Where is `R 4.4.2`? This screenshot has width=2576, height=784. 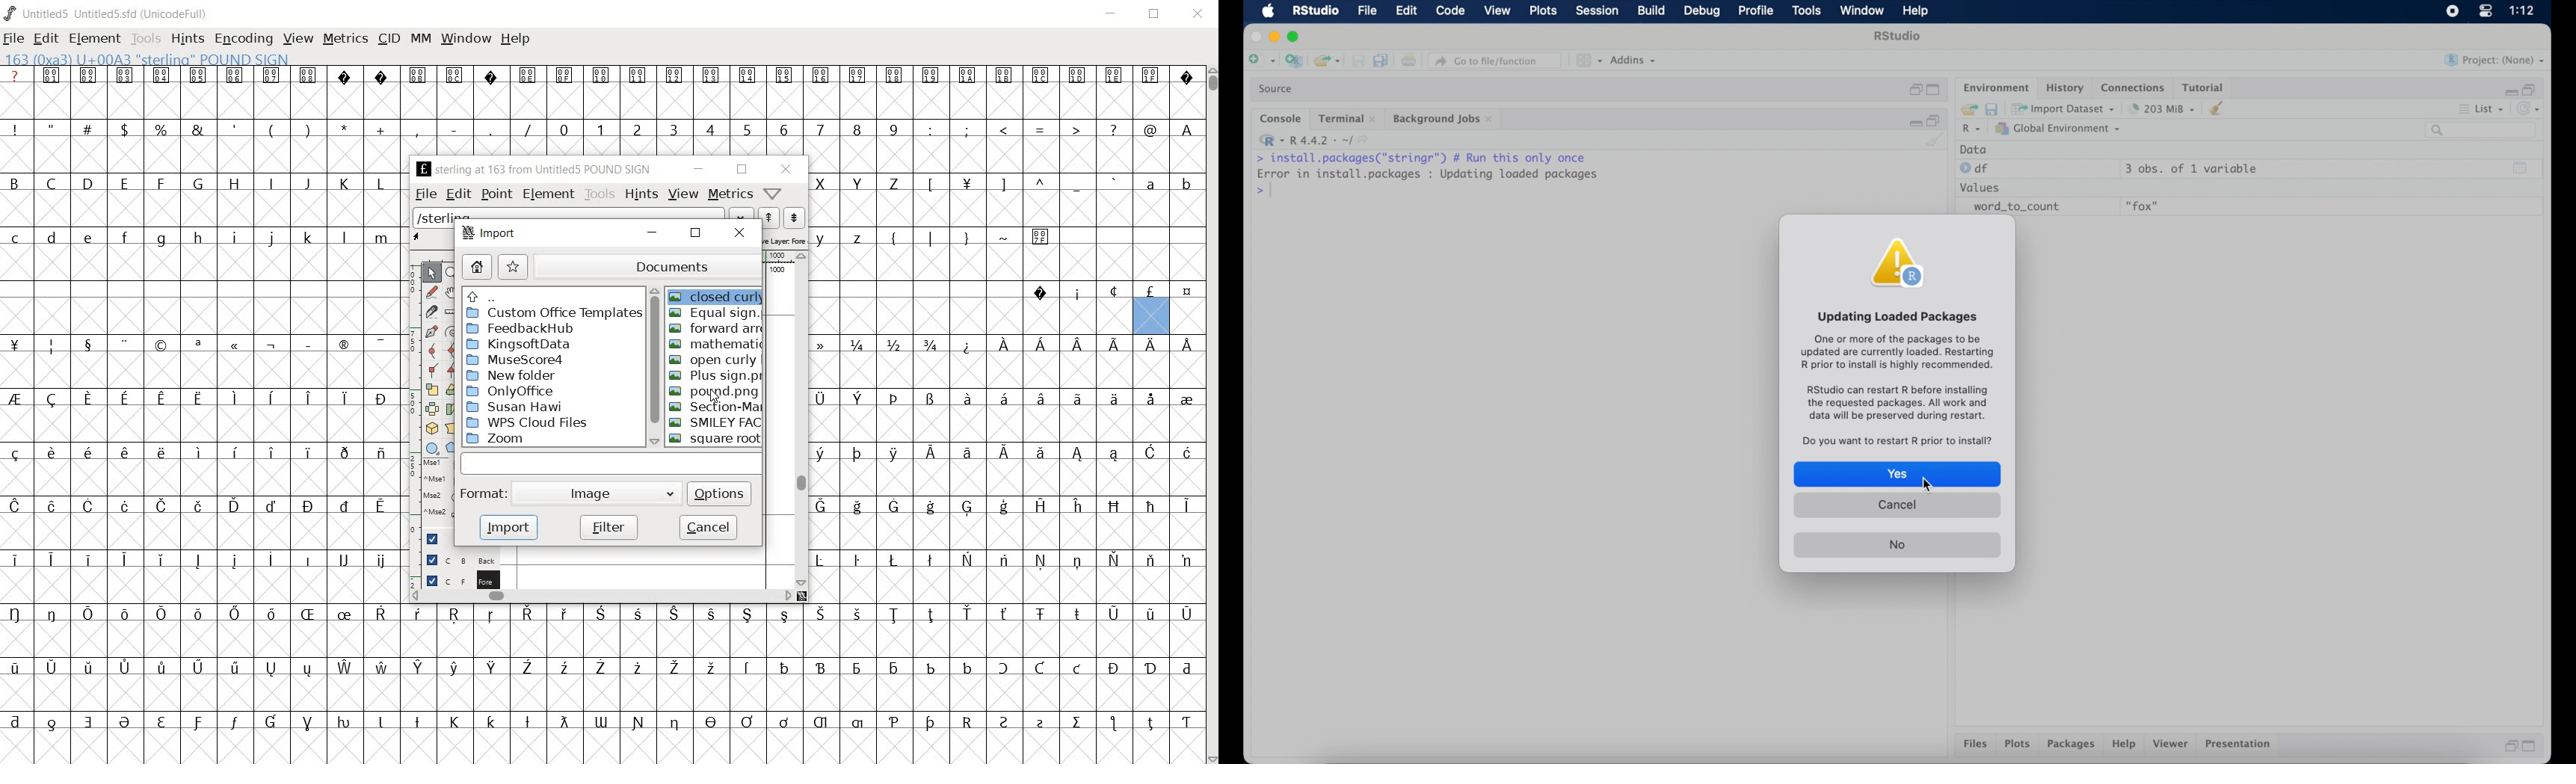
R 4.4.2 is located at coordinates (1313, 140).